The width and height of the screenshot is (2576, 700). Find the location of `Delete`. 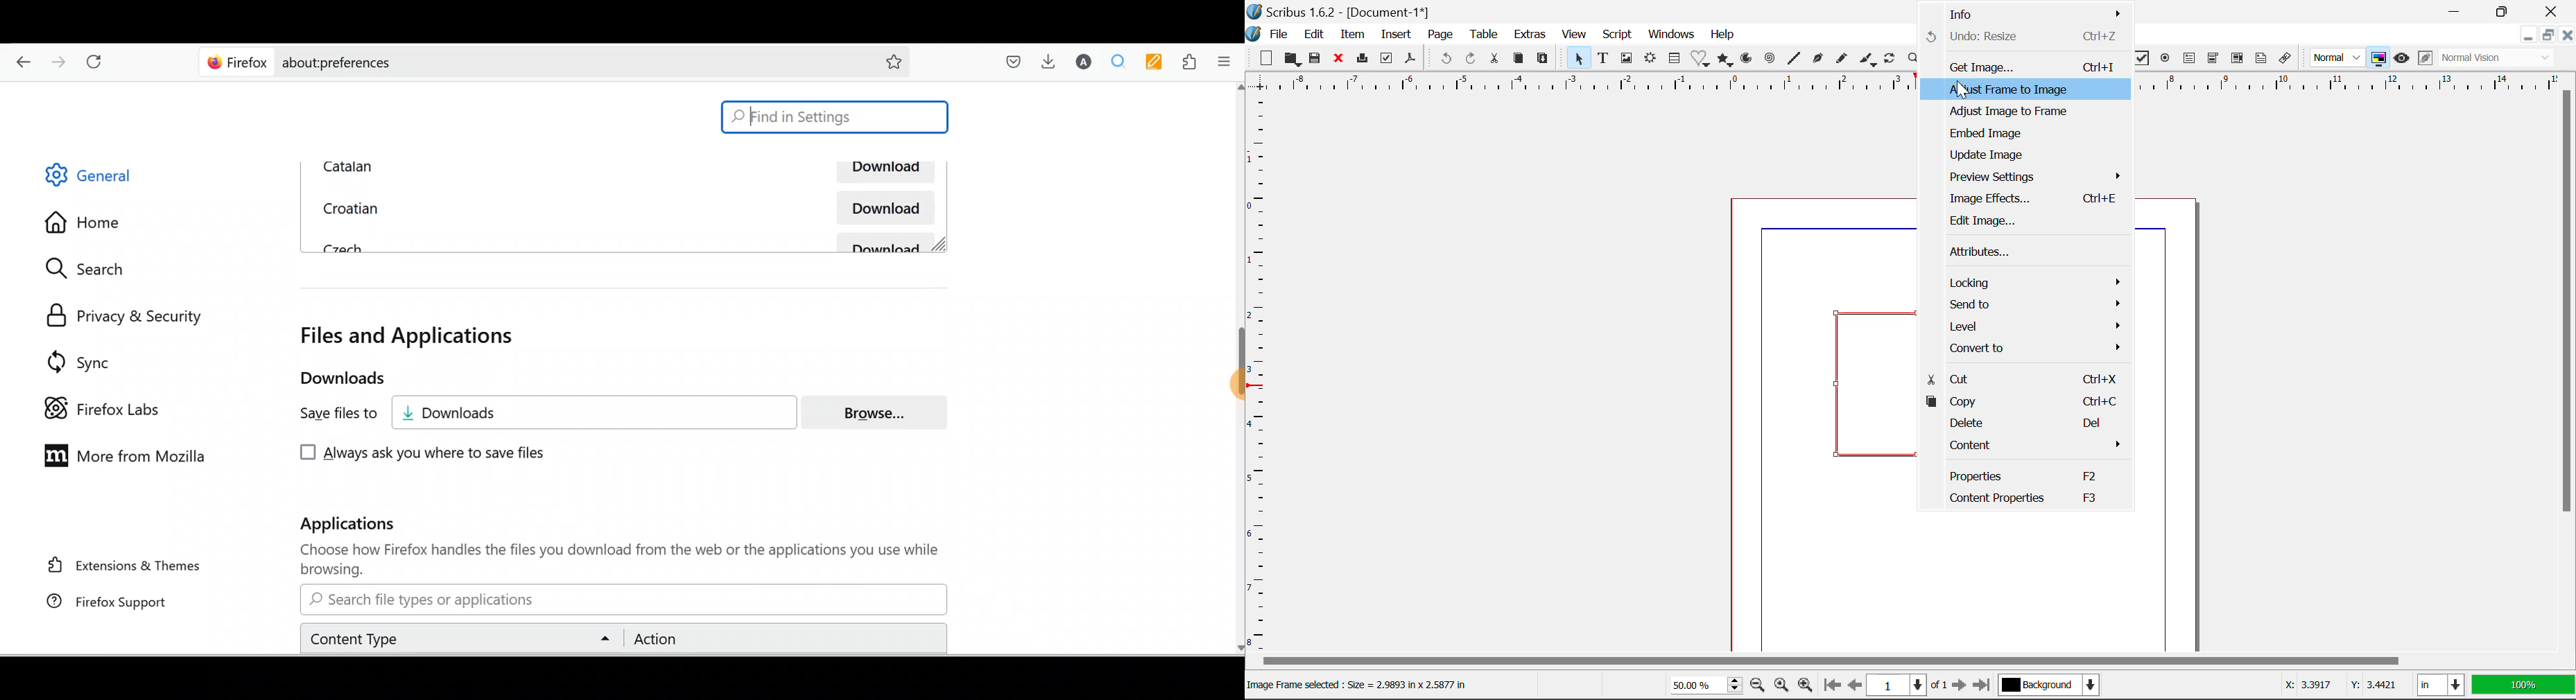

Delete is located at coordinates (2023, 426).